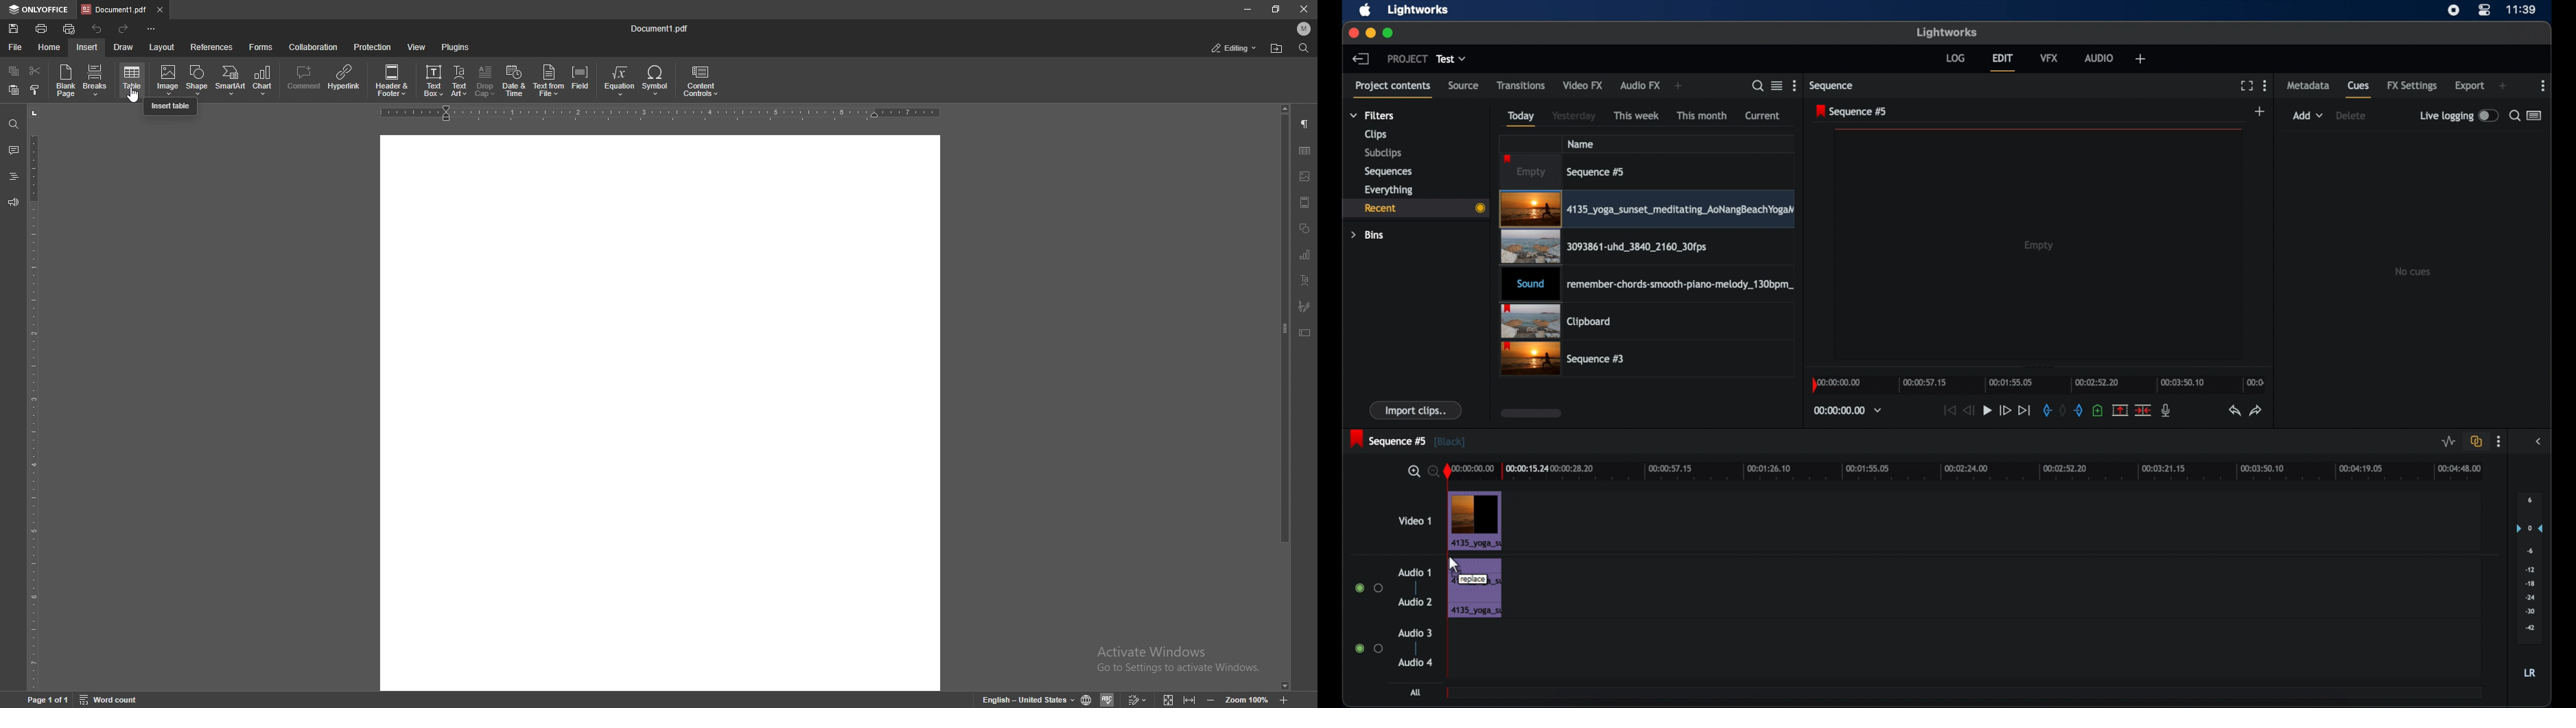  What do you see at coordinates (133, 80) in the screenshot?
I see `table` at bounding box center [133, 80].